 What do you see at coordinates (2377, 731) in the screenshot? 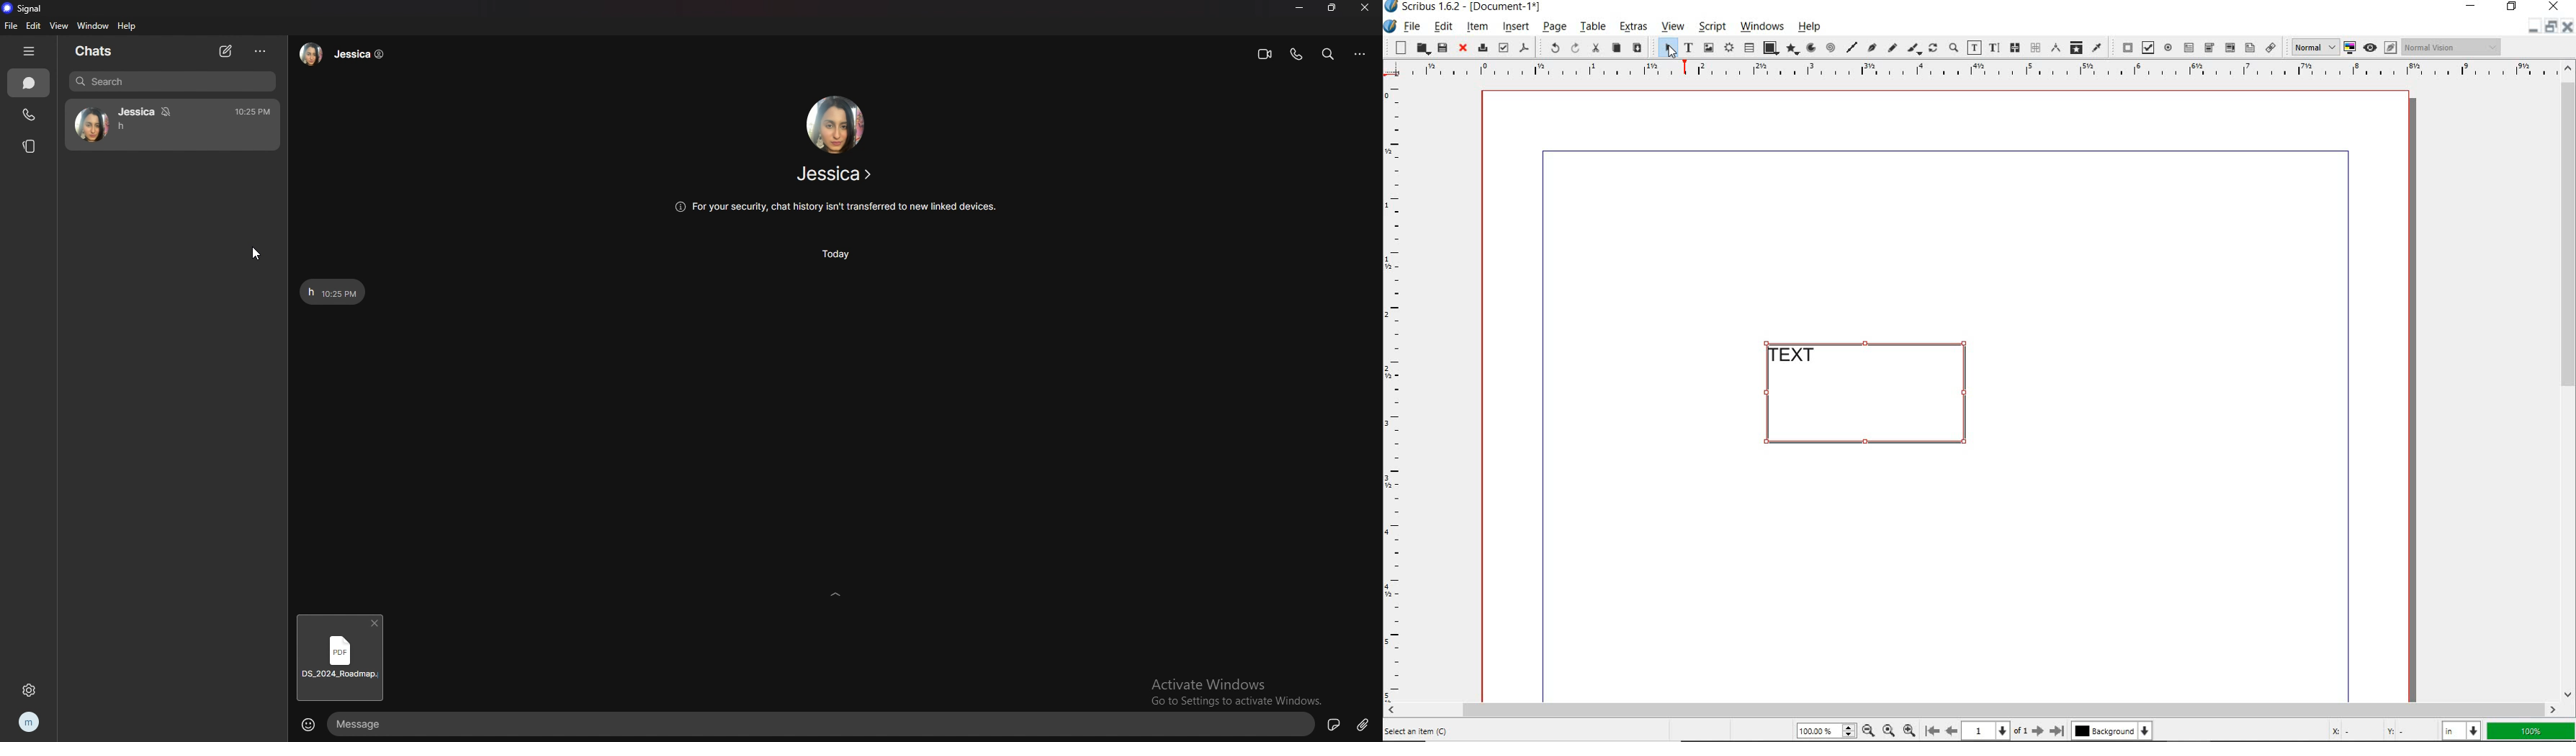
I see `cursor coordinates` at bounding box center [2377, 731].